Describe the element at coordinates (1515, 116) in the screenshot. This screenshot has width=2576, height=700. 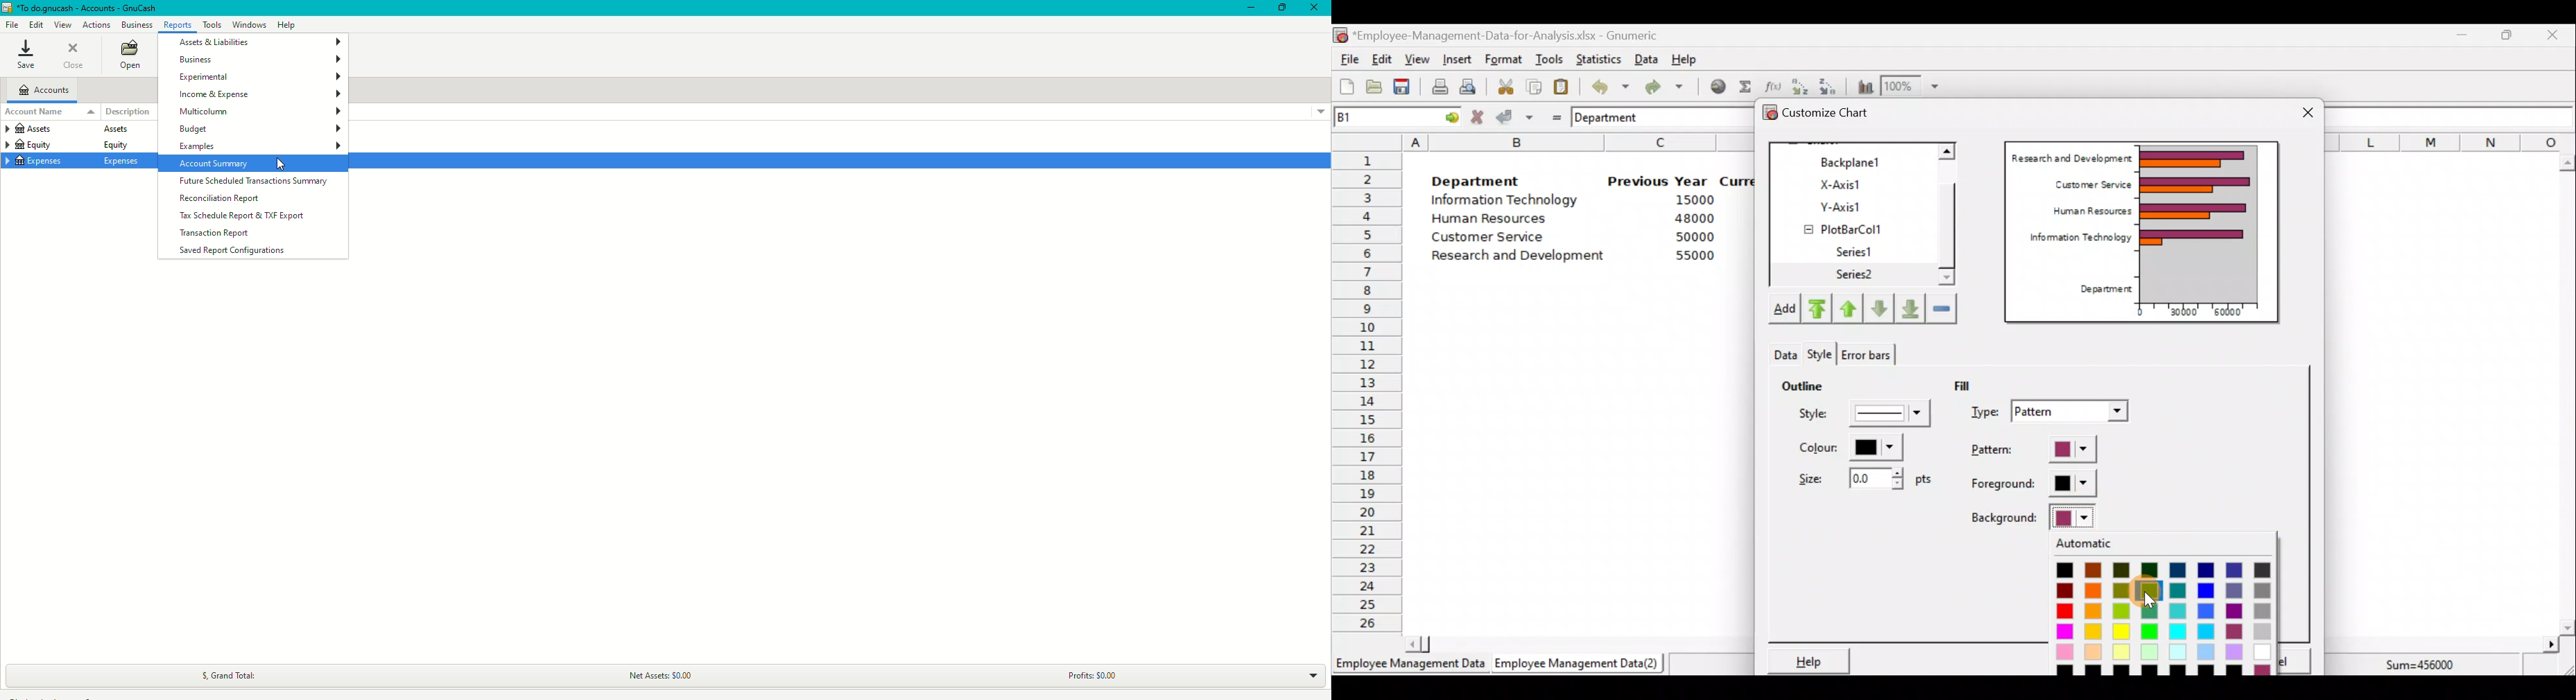
I see `Accept change` at that location.